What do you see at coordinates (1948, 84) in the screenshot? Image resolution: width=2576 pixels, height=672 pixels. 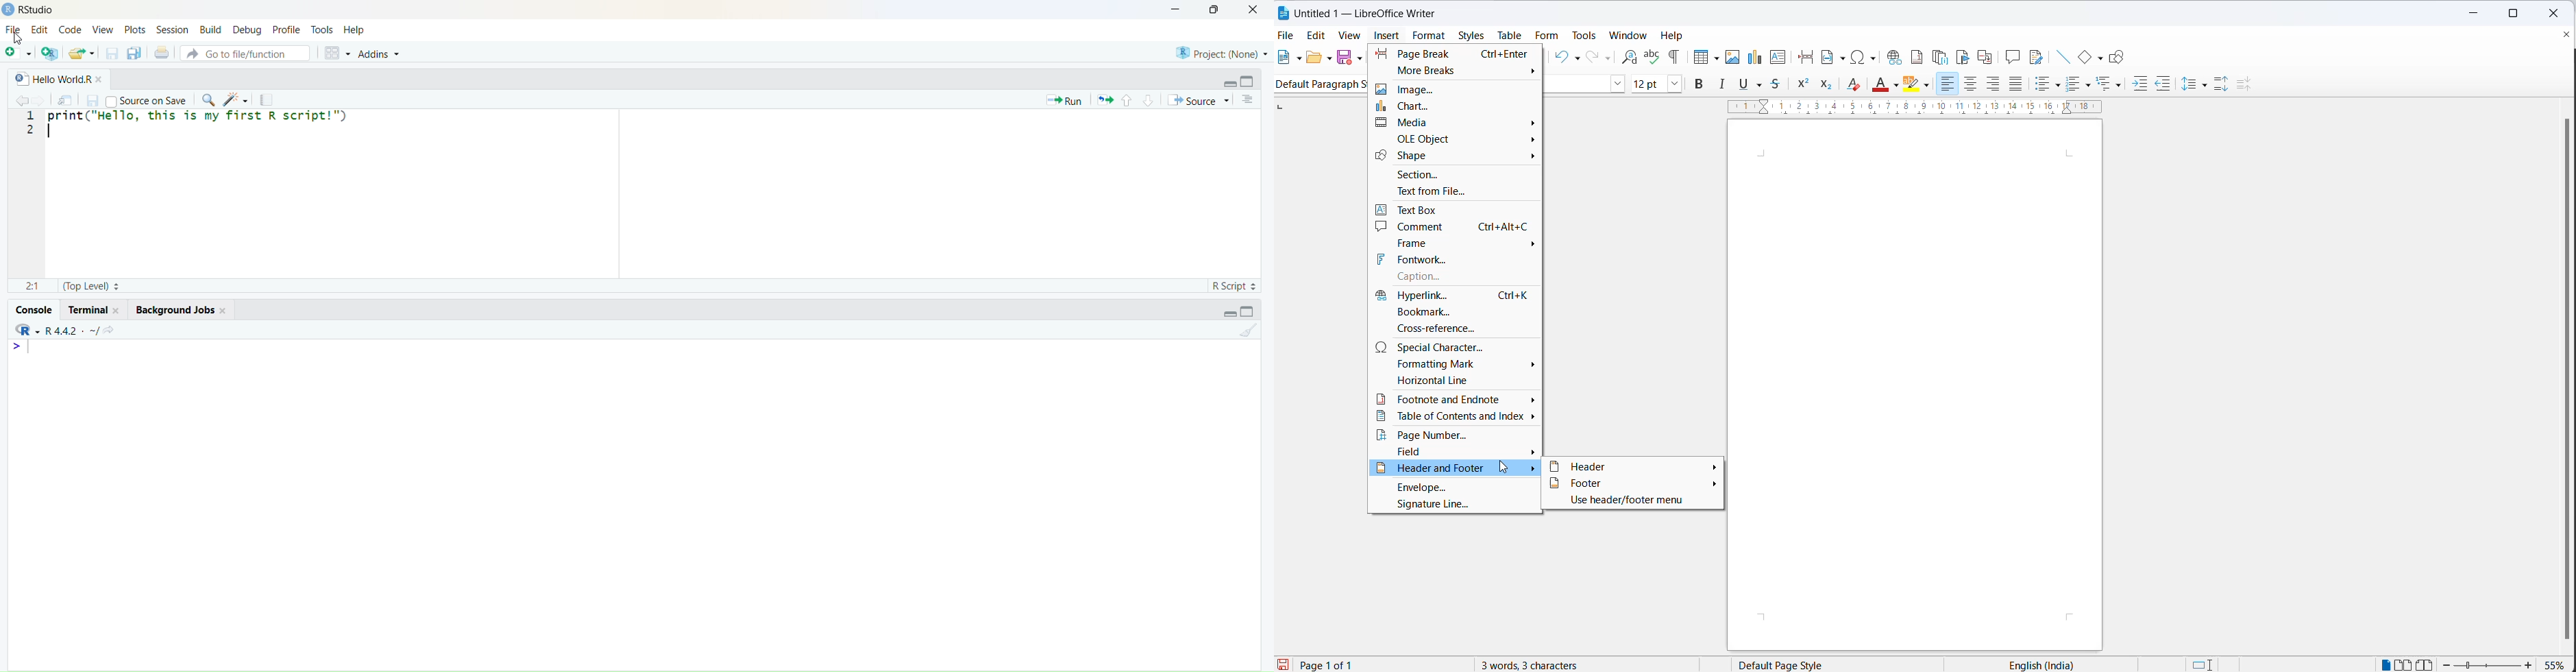 I see `text align left` at bounding box center [1948, 84].